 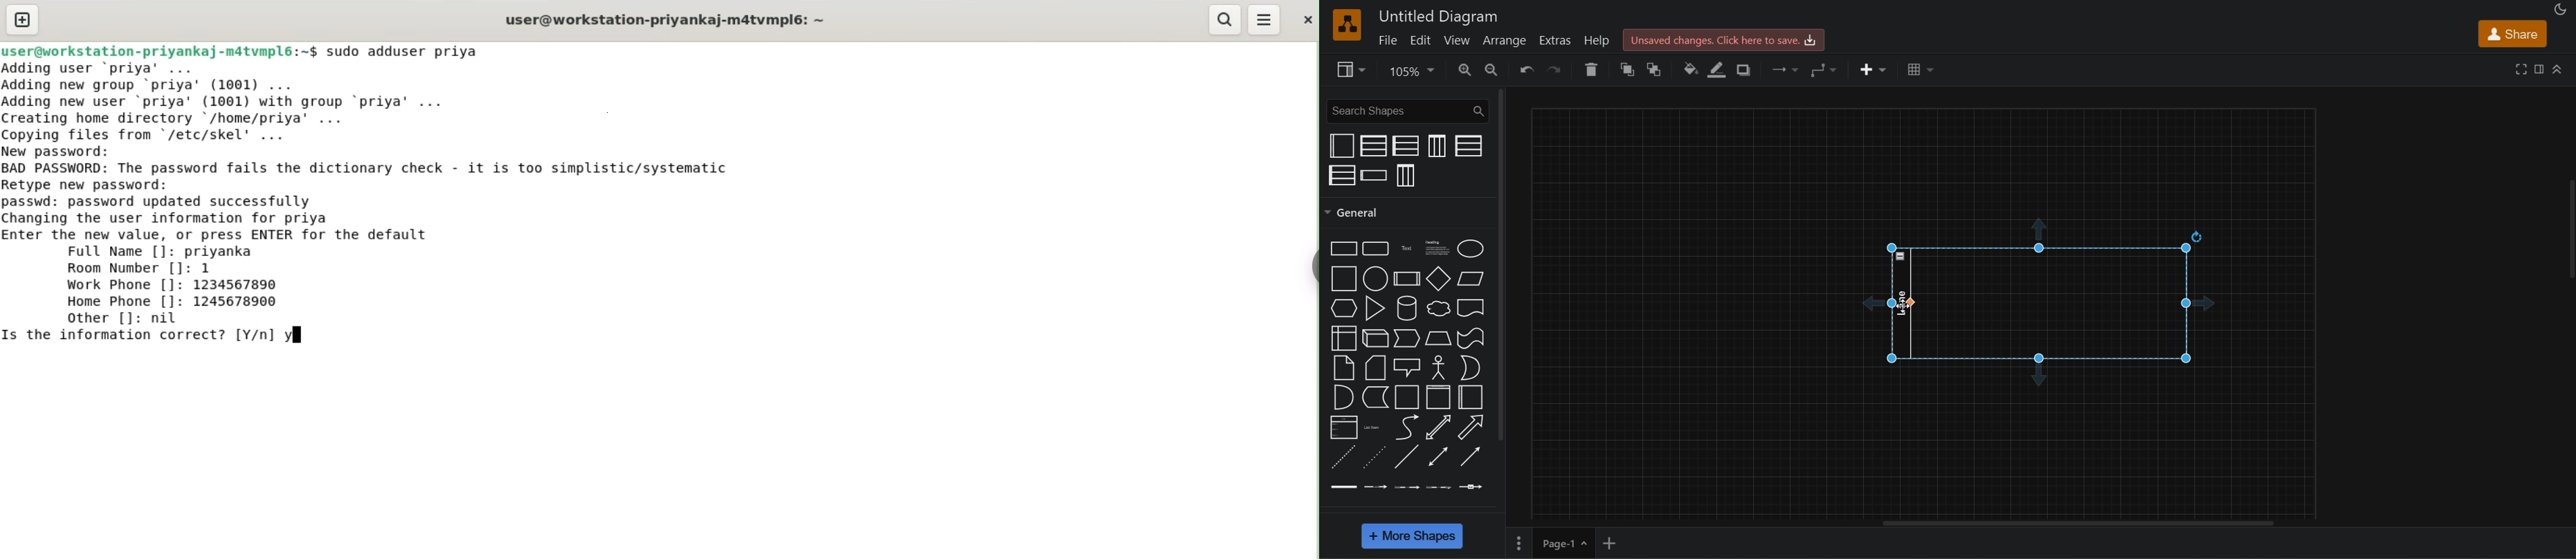 What do you see at coordinates (1406, 456) in the screenshot?
I see `line` at bounding box center [1406, 456].